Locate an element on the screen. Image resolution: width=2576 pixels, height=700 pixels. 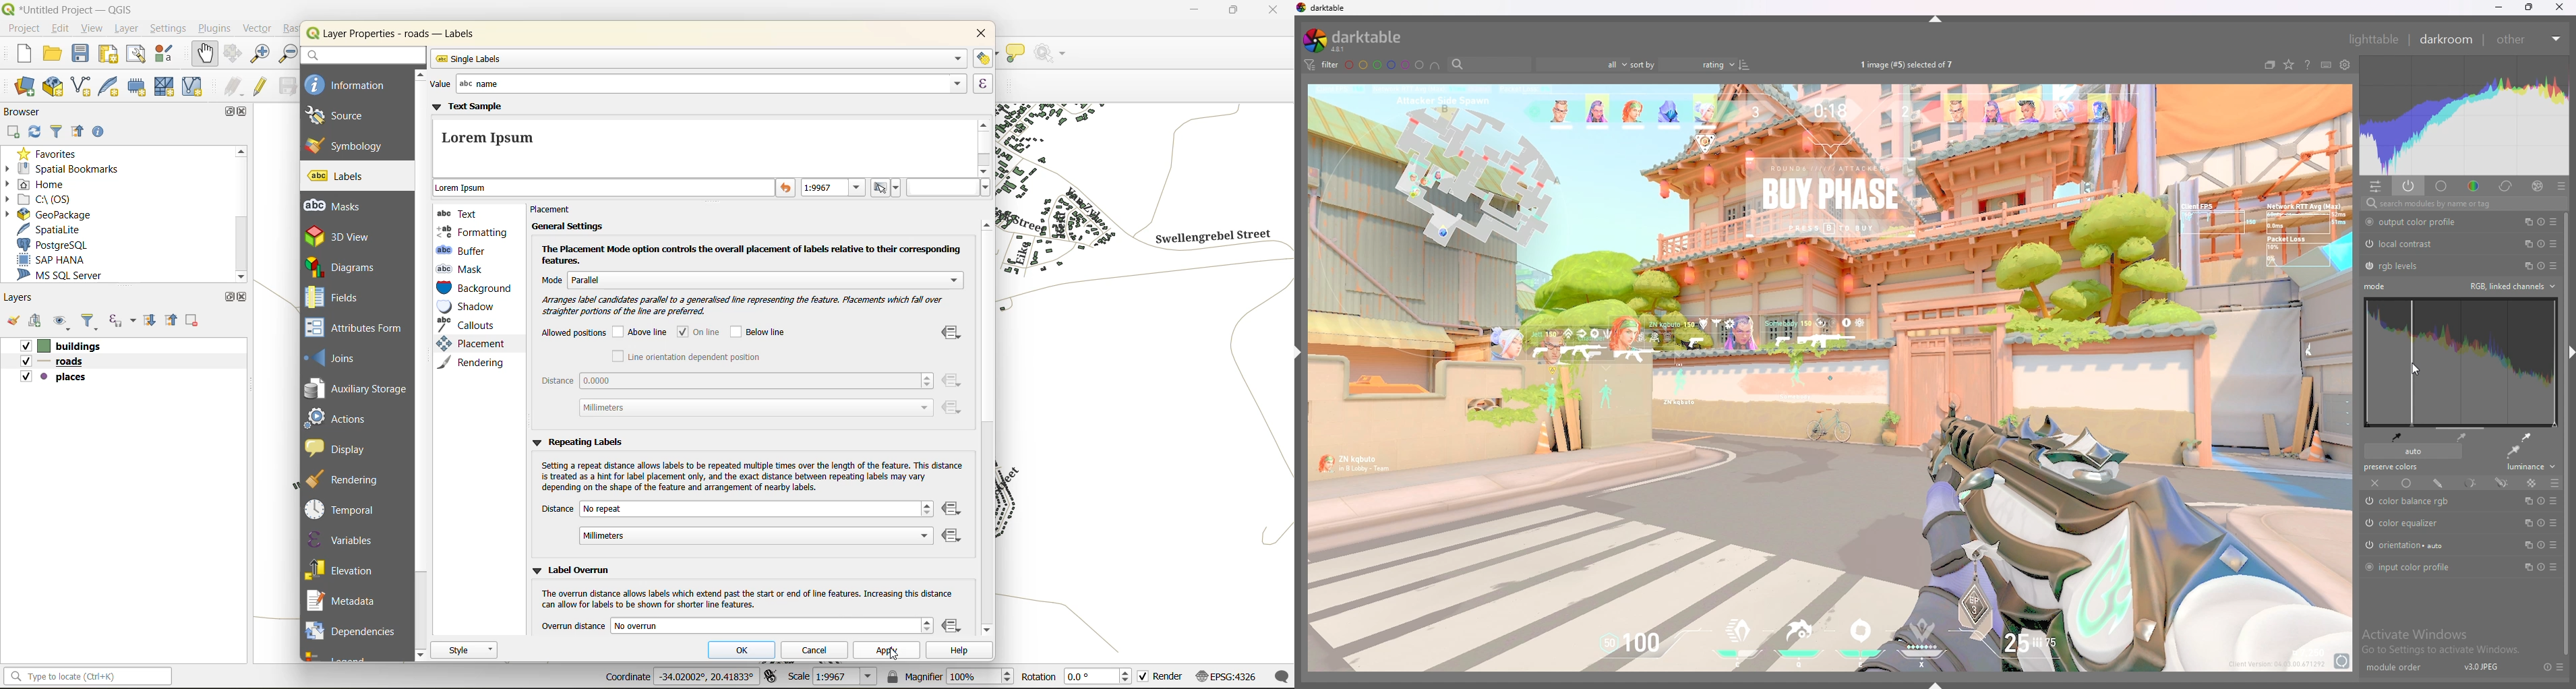
crs is located at coordinates (1225, 673).